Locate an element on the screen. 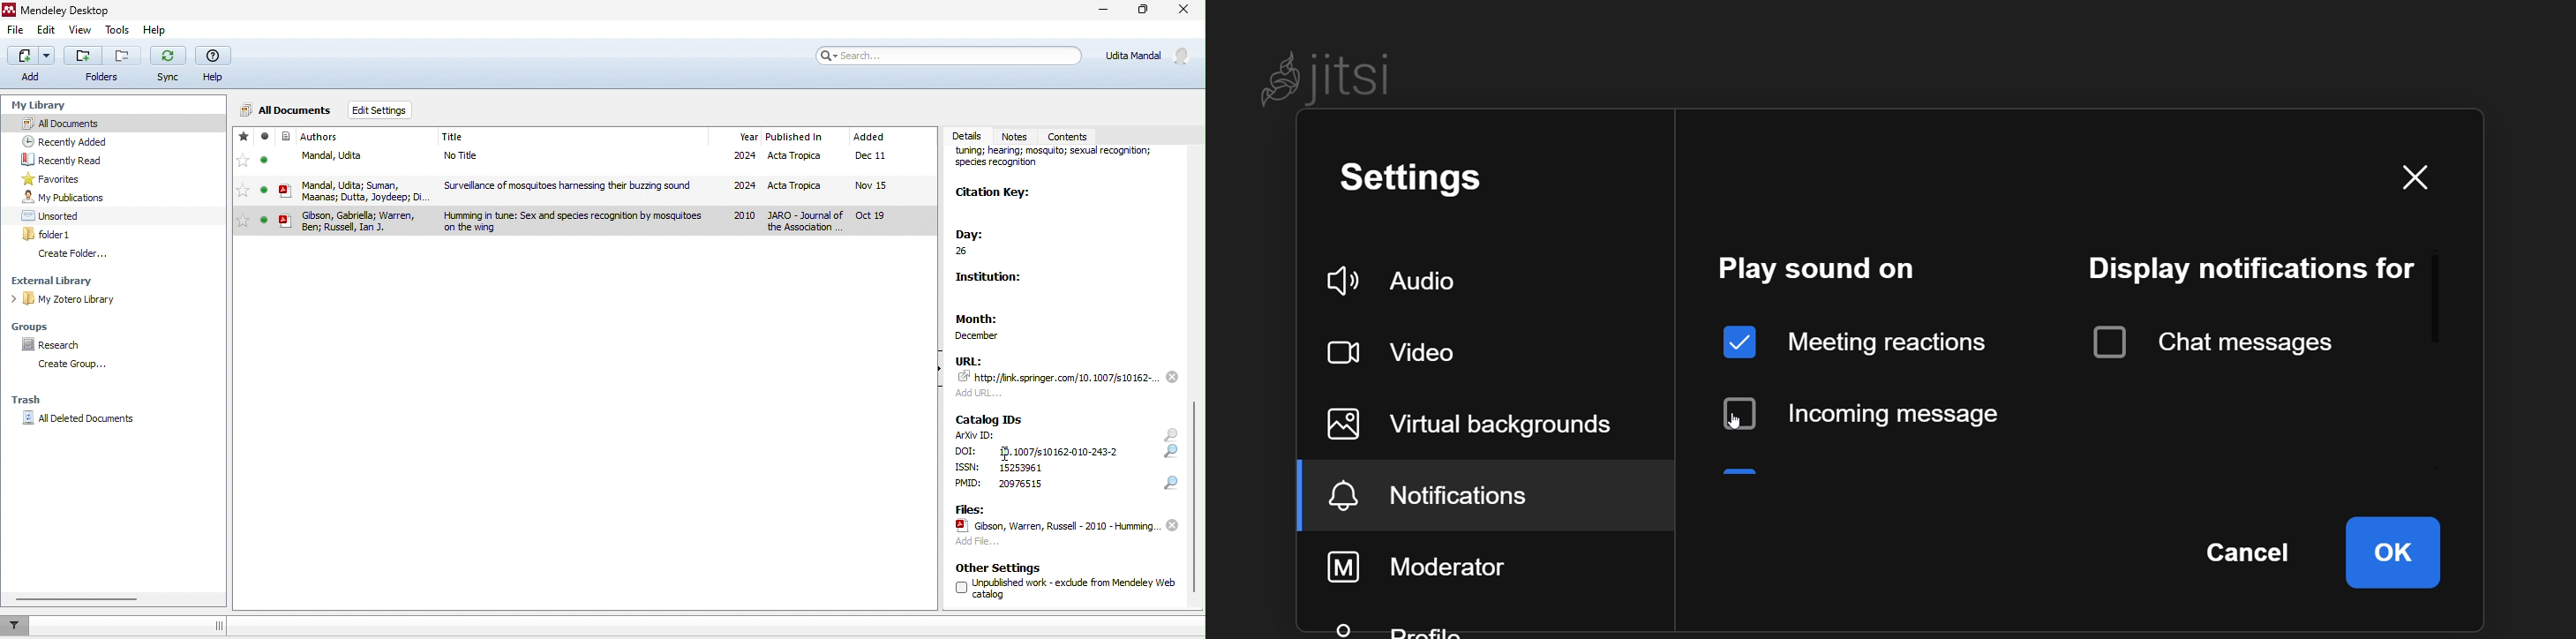 This screenshot has height=644, width=2576. month: december is located at coordinates (994, 323).